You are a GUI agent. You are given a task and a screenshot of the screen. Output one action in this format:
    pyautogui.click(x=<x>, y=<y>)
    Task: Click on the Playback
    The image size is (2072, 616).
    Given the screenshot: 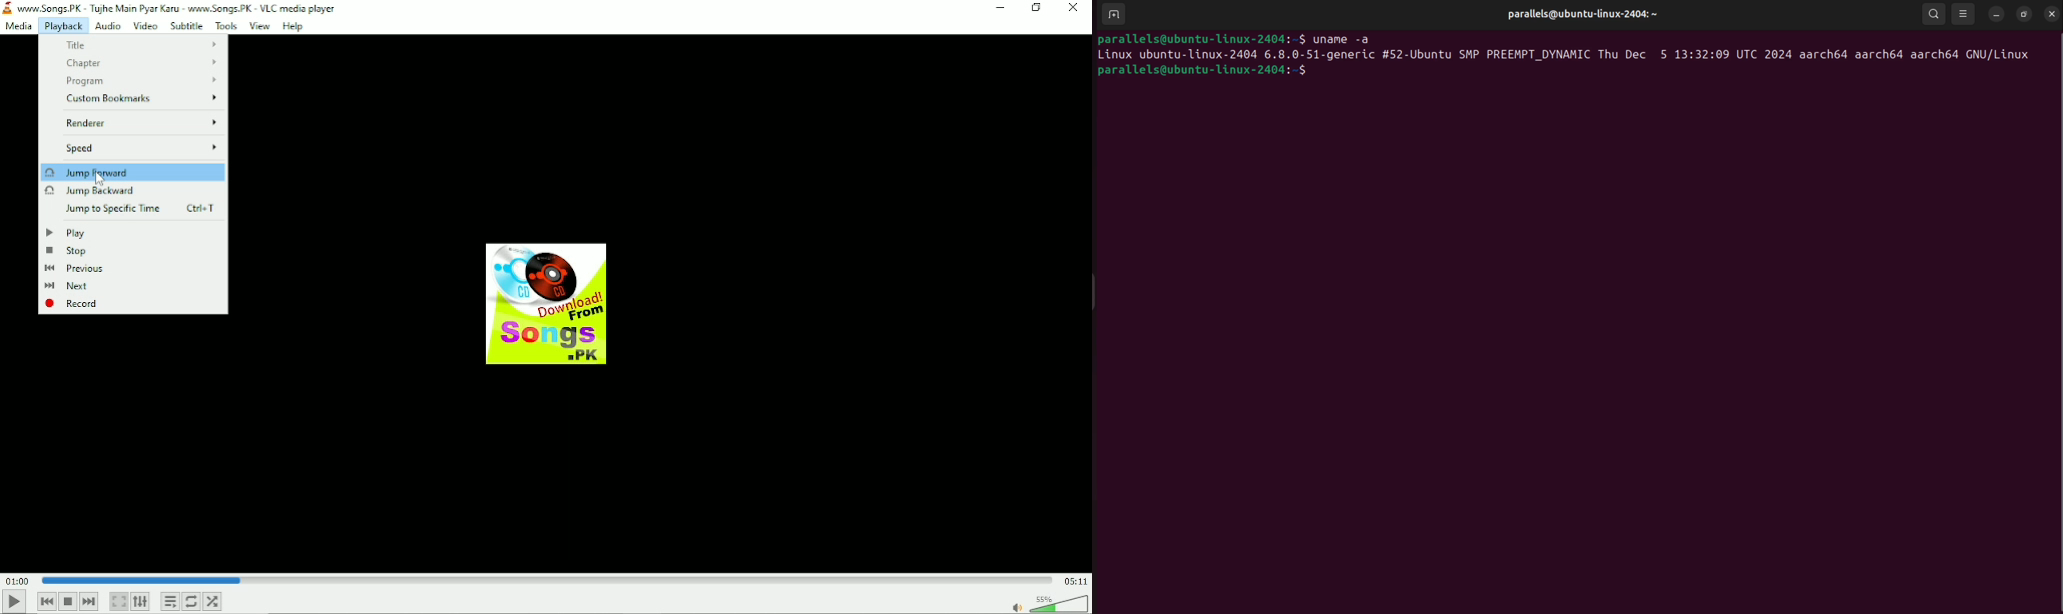 What is the action you would take?
    pyautogui.click(x=63, y=26)
    